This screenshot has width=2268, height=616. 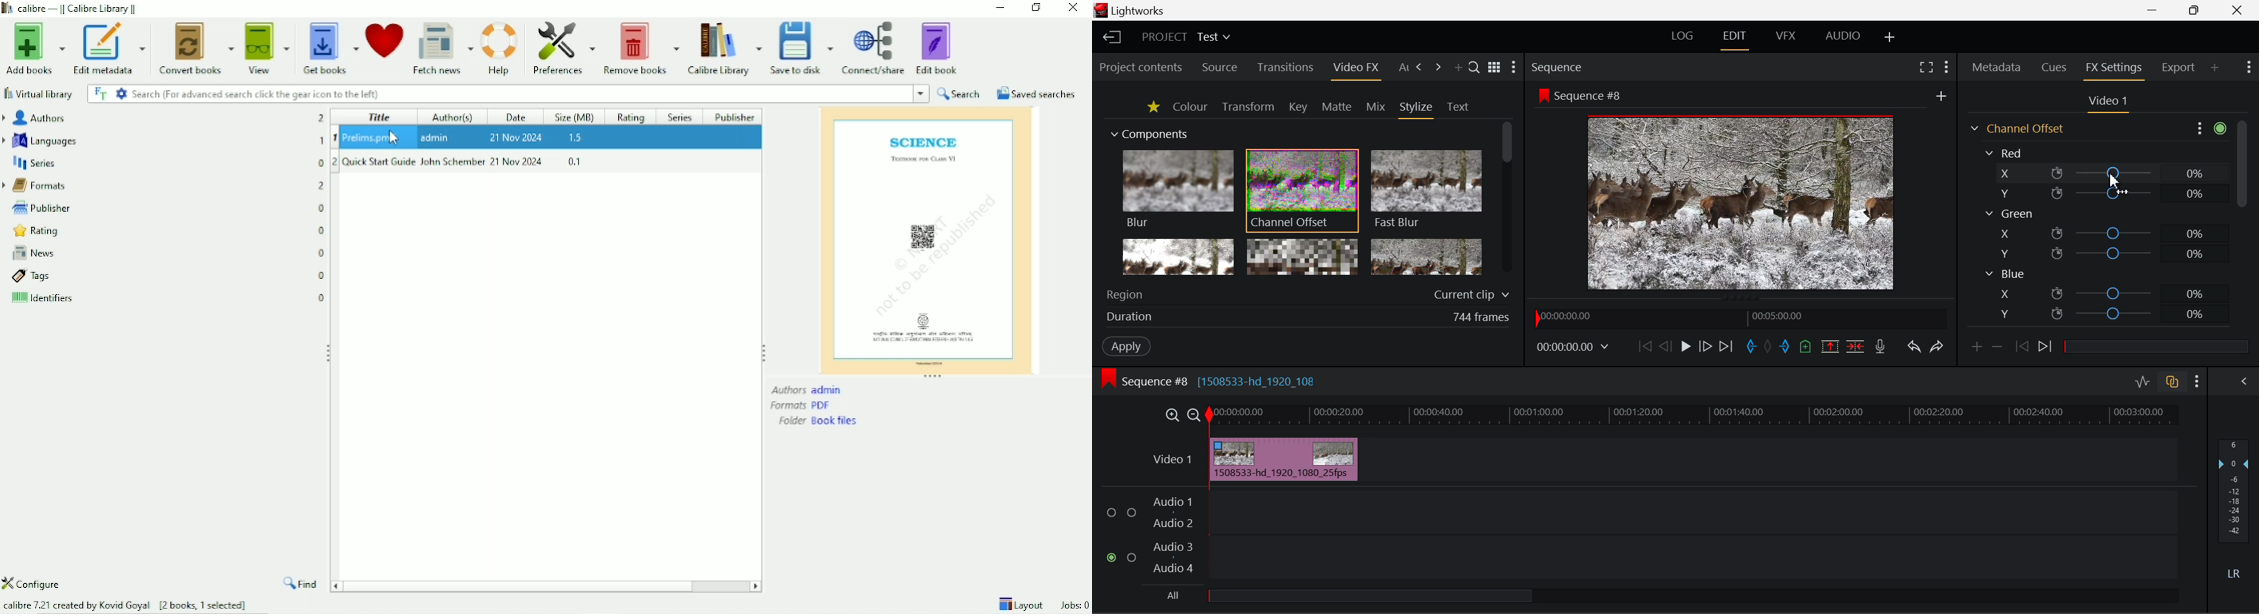 What do you see at coordinates (499, 93) in the screenshot?
I see `Search` at bounding box center [499, 93].